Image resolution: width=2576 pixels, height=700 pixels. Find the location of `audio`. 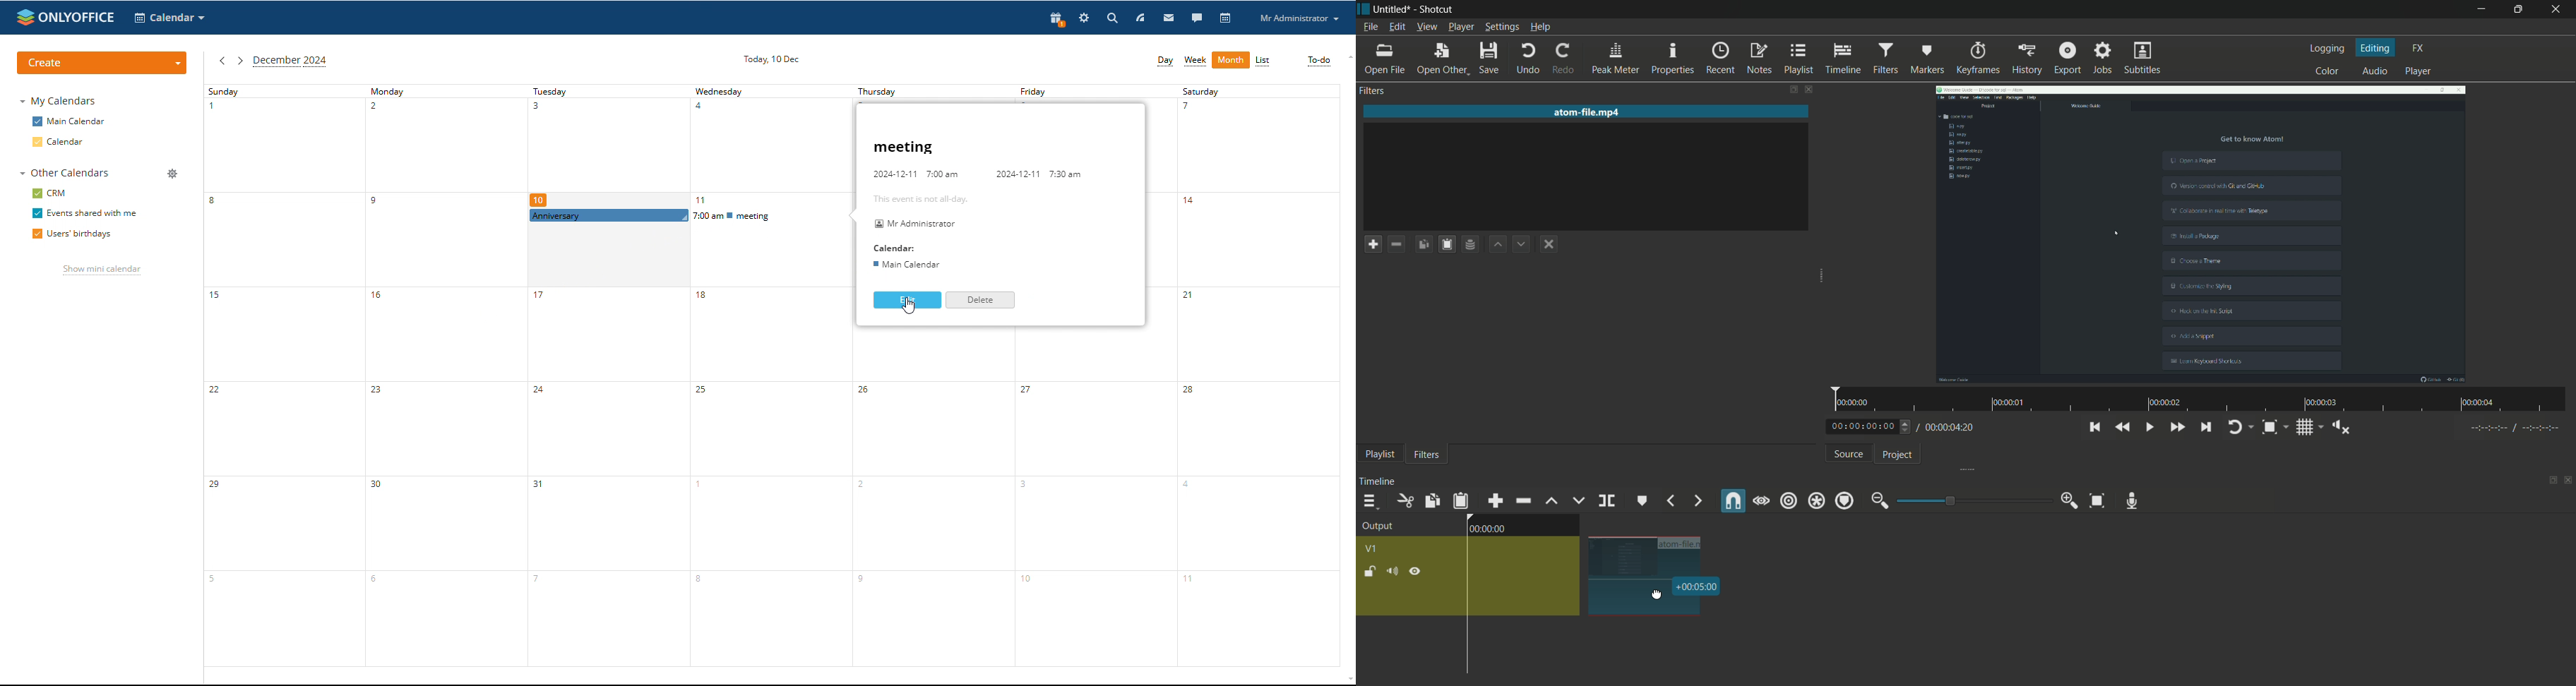

audio is located at coordinates (2376, 72).